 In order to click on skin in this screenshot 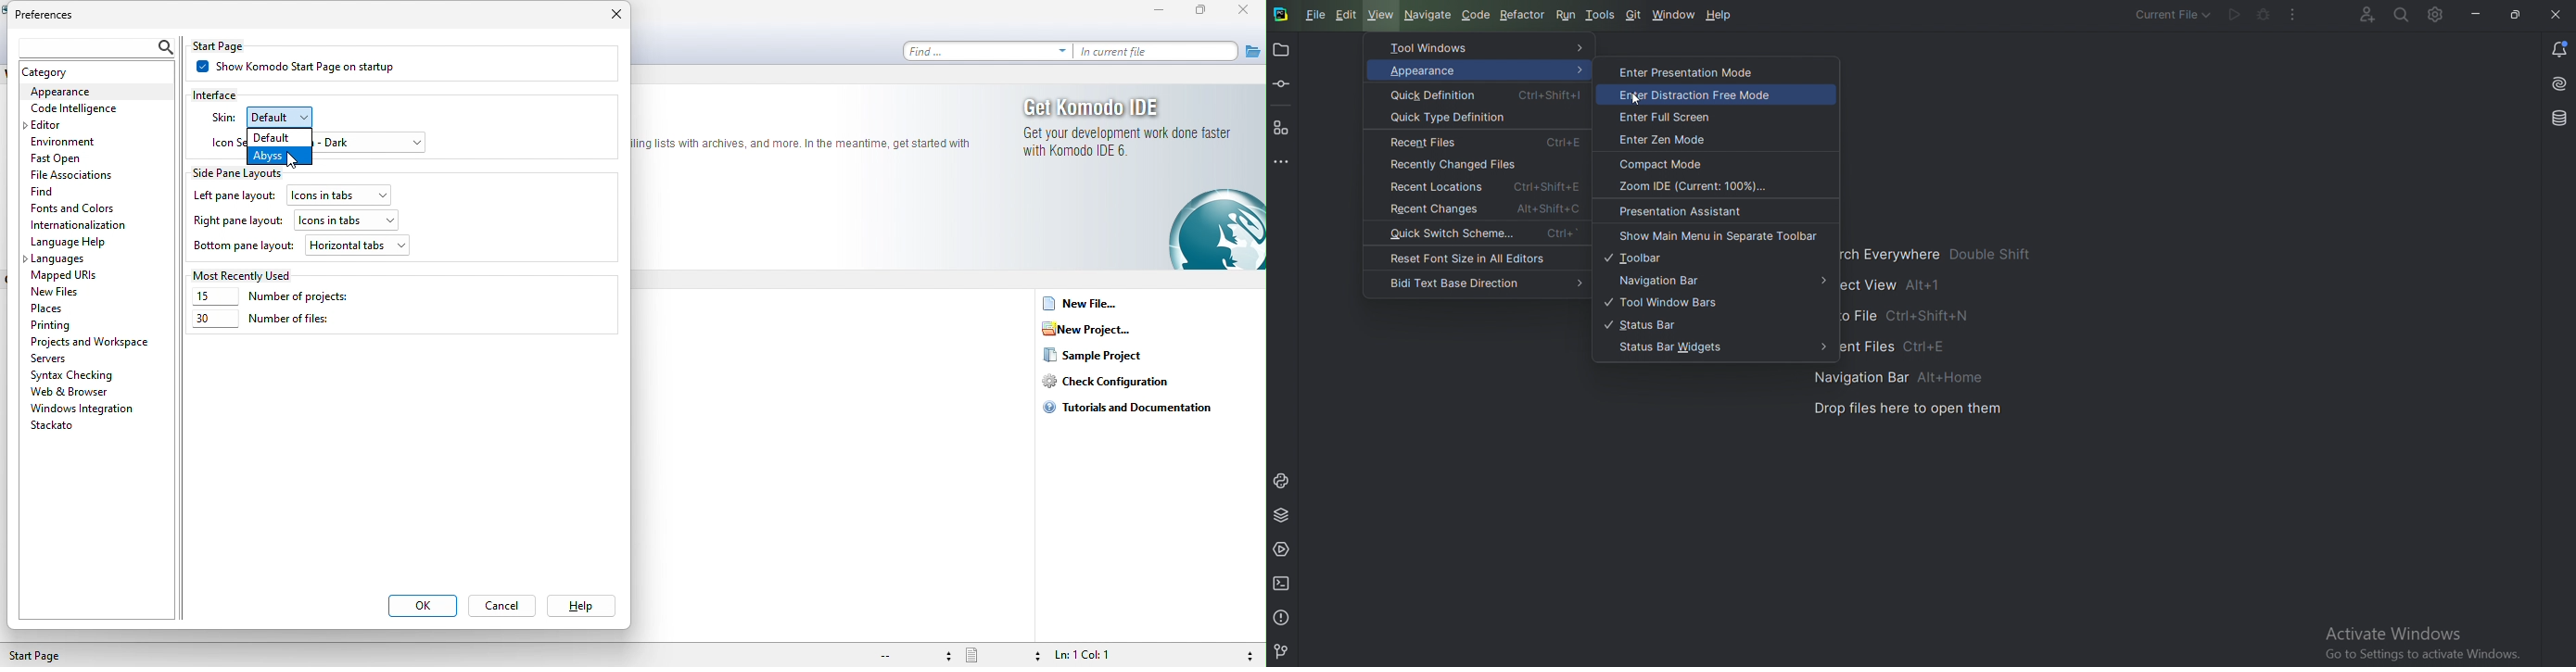, I will do `click(222, 118)`.